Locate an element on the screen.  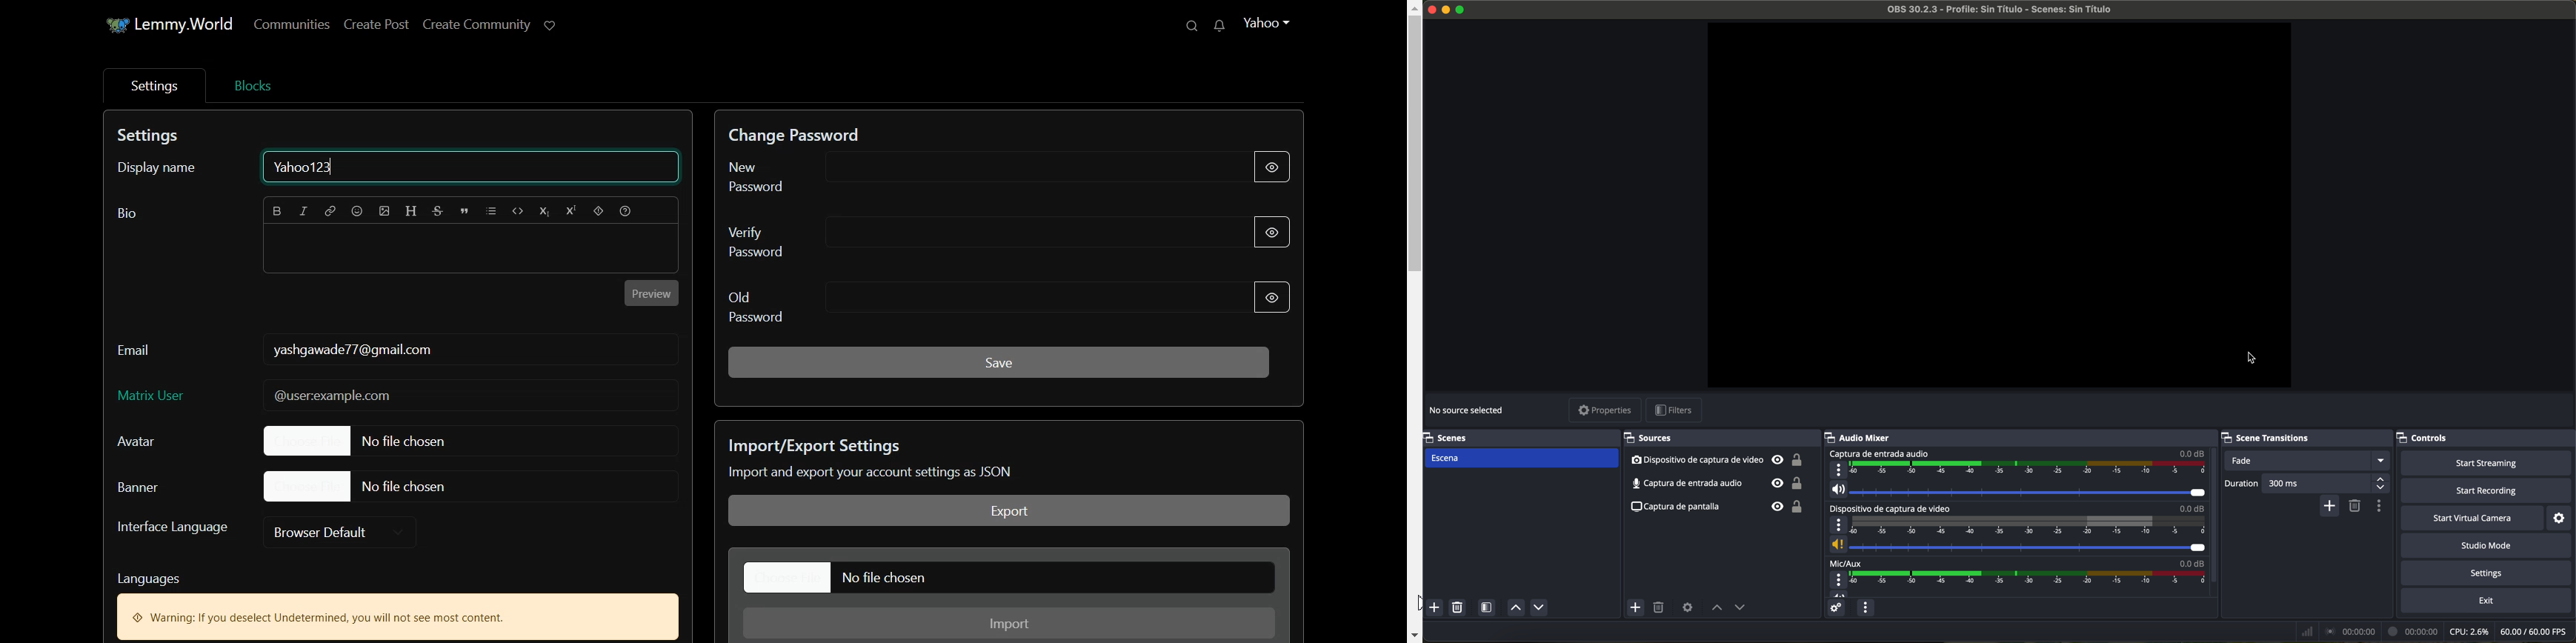
studio mode is located at coordinates (2490, 546).